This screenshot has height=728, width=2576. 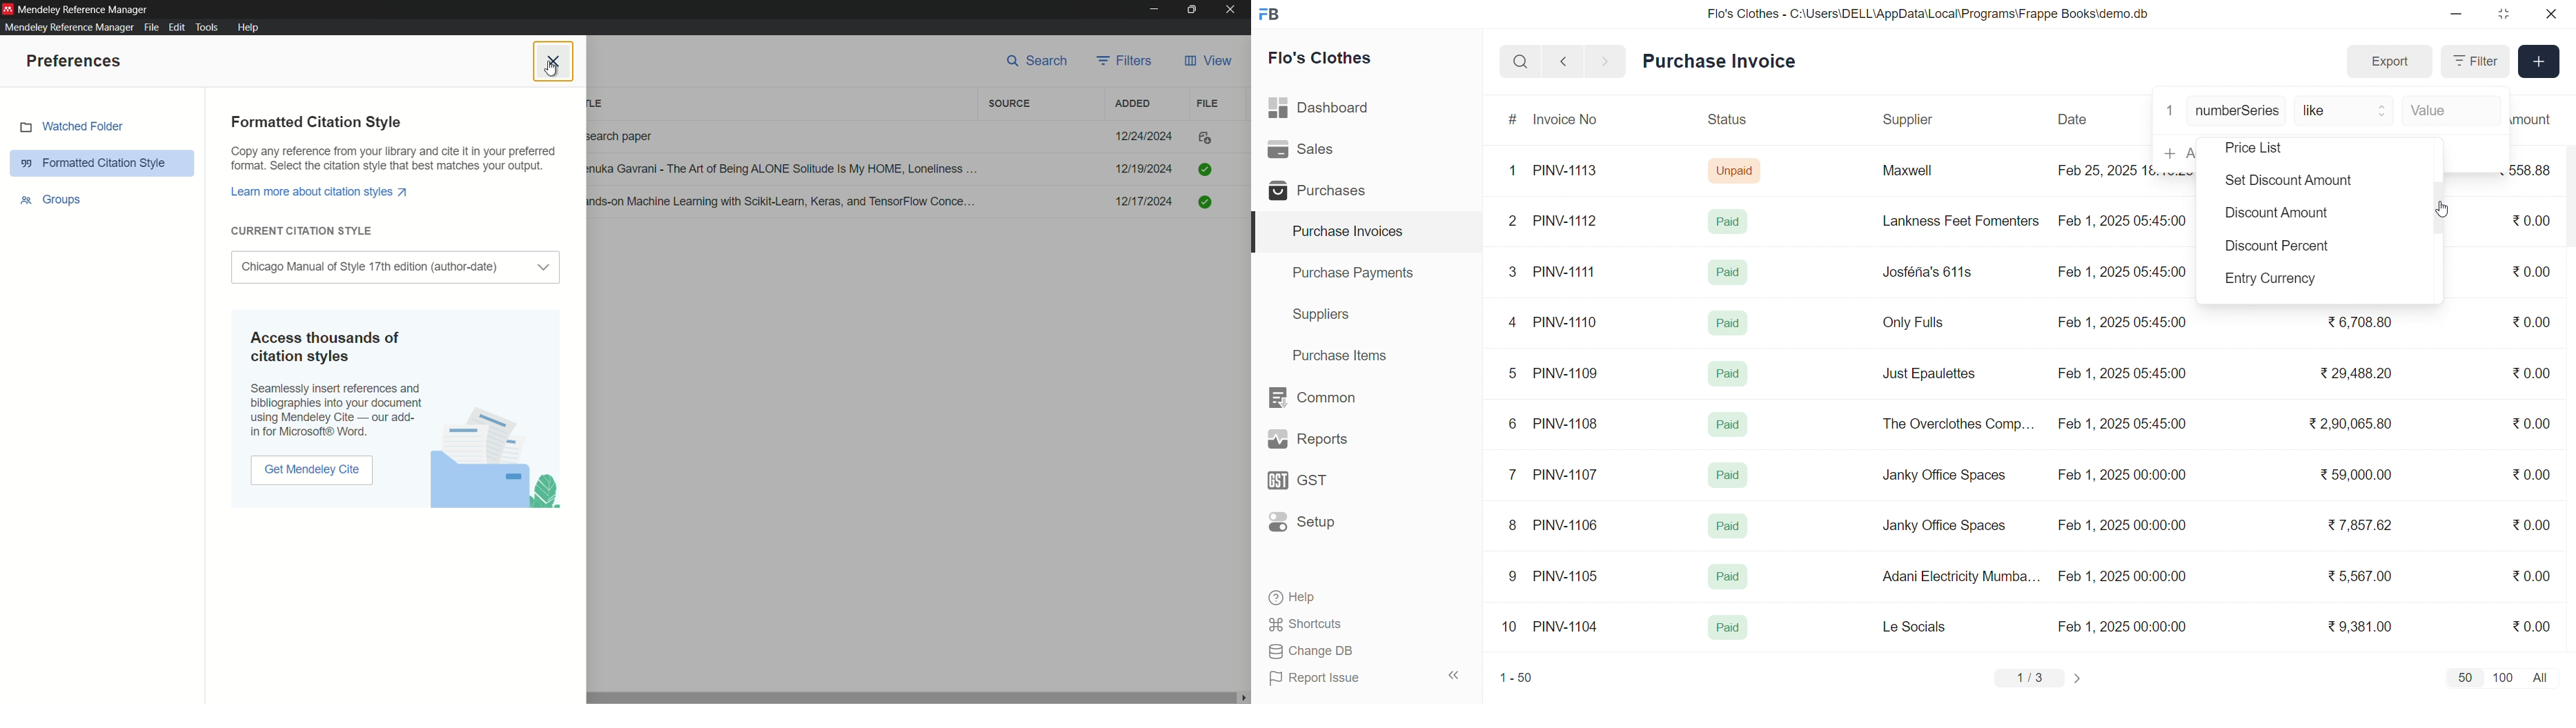 What do you see at coordinates (1515, 323) in the screenshot?
I see `4` at bounding box center [1515, 323].